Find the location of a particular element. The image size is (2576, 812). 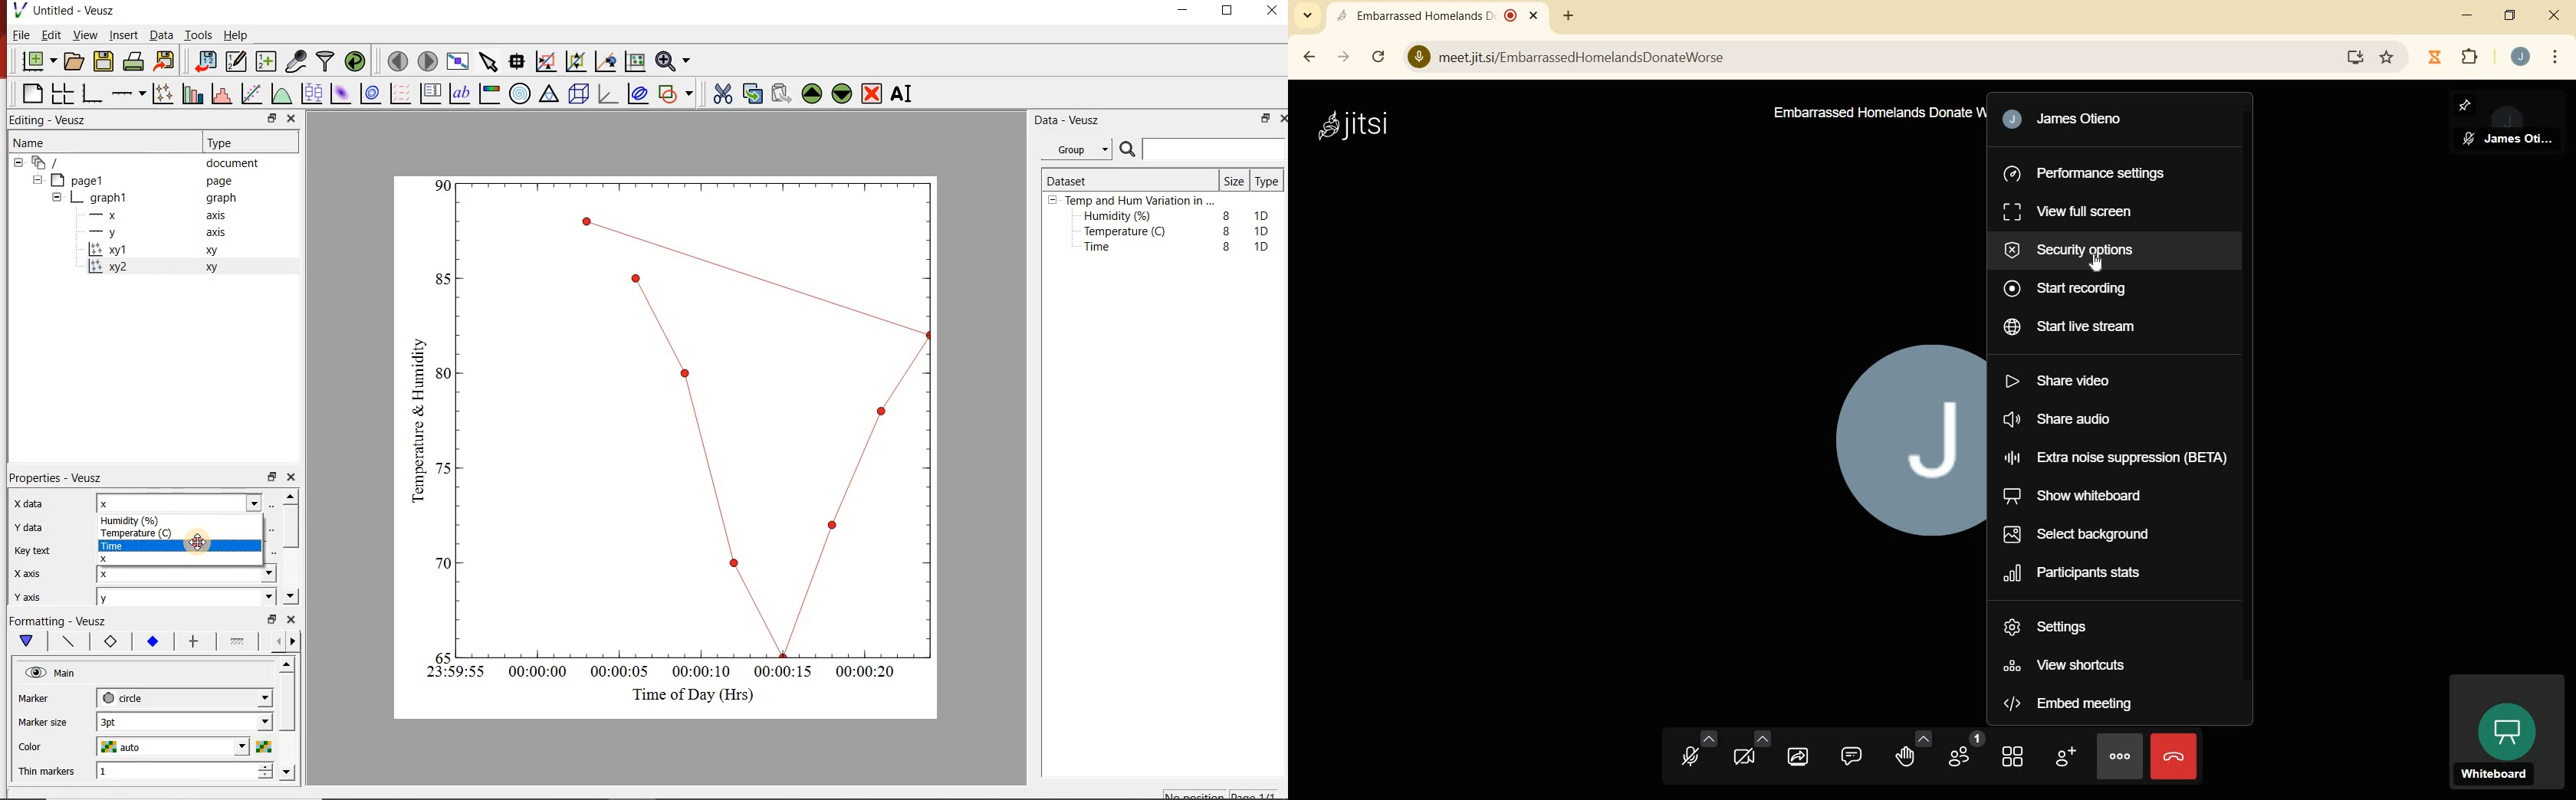

microphone is located at coordinates (1694, 754).